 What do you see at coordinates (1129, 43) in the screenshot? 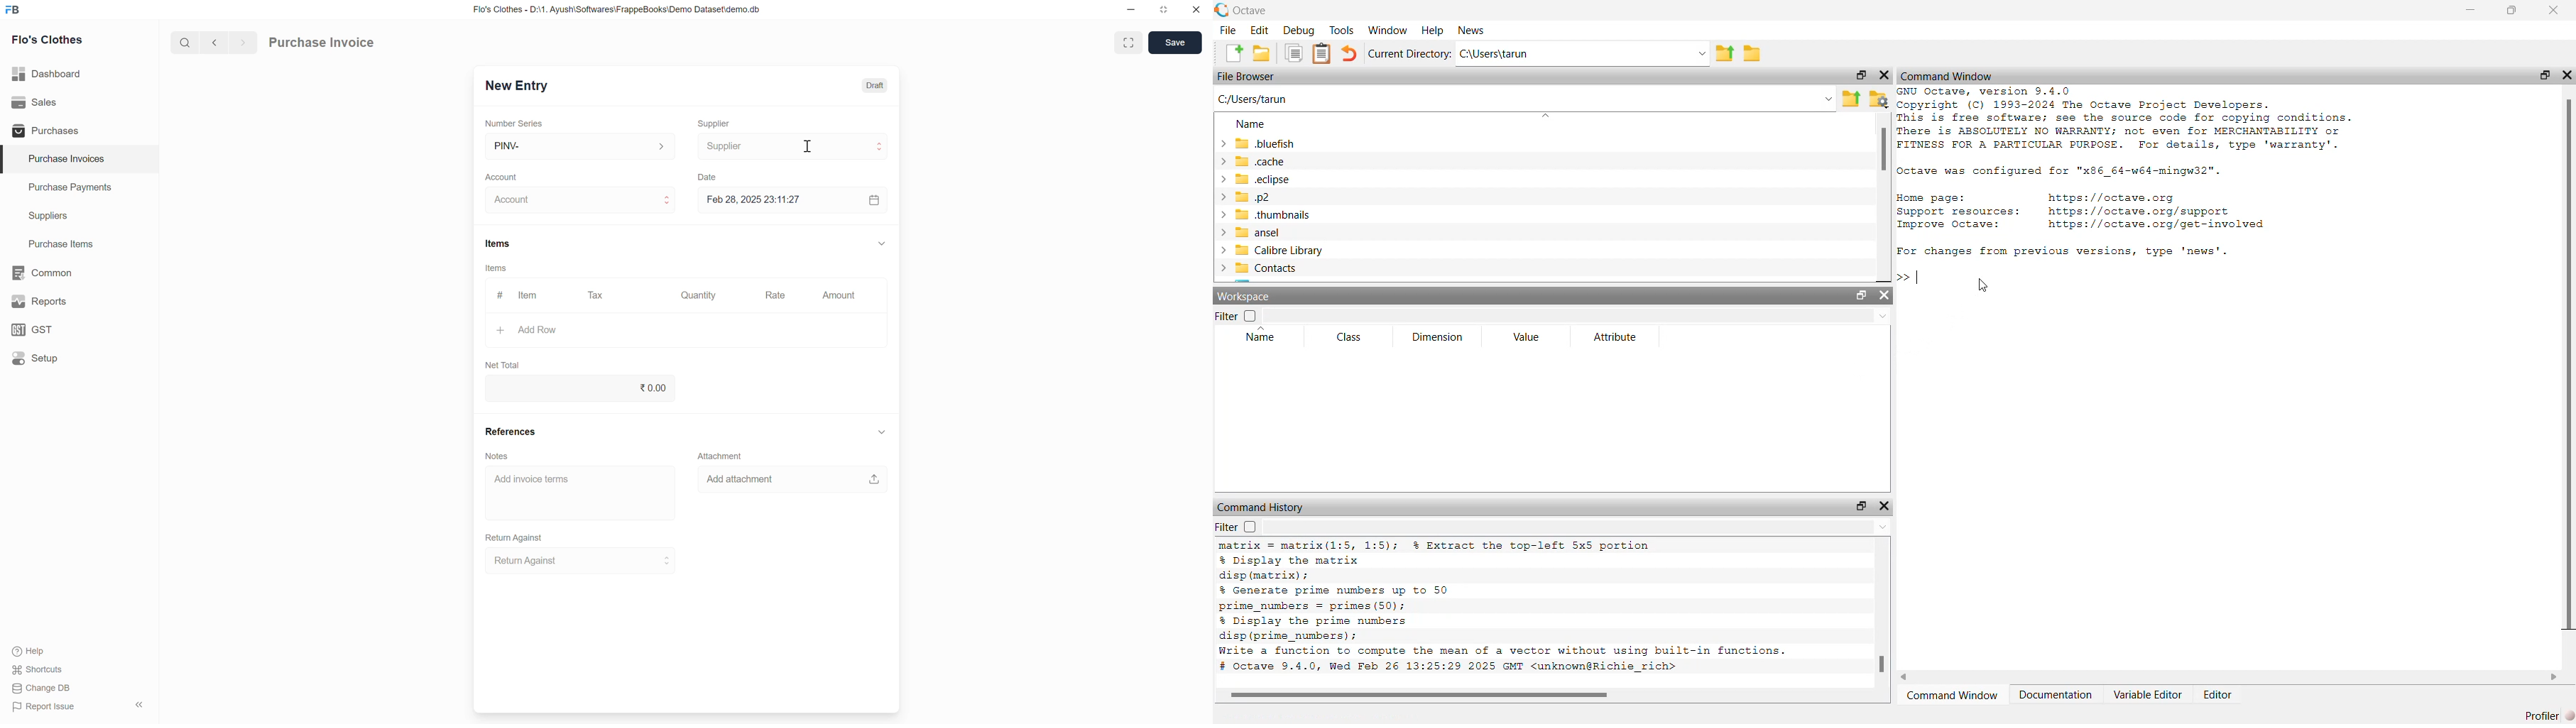
I see `Toggle between form and full width` at bounding box center [1129, 43].